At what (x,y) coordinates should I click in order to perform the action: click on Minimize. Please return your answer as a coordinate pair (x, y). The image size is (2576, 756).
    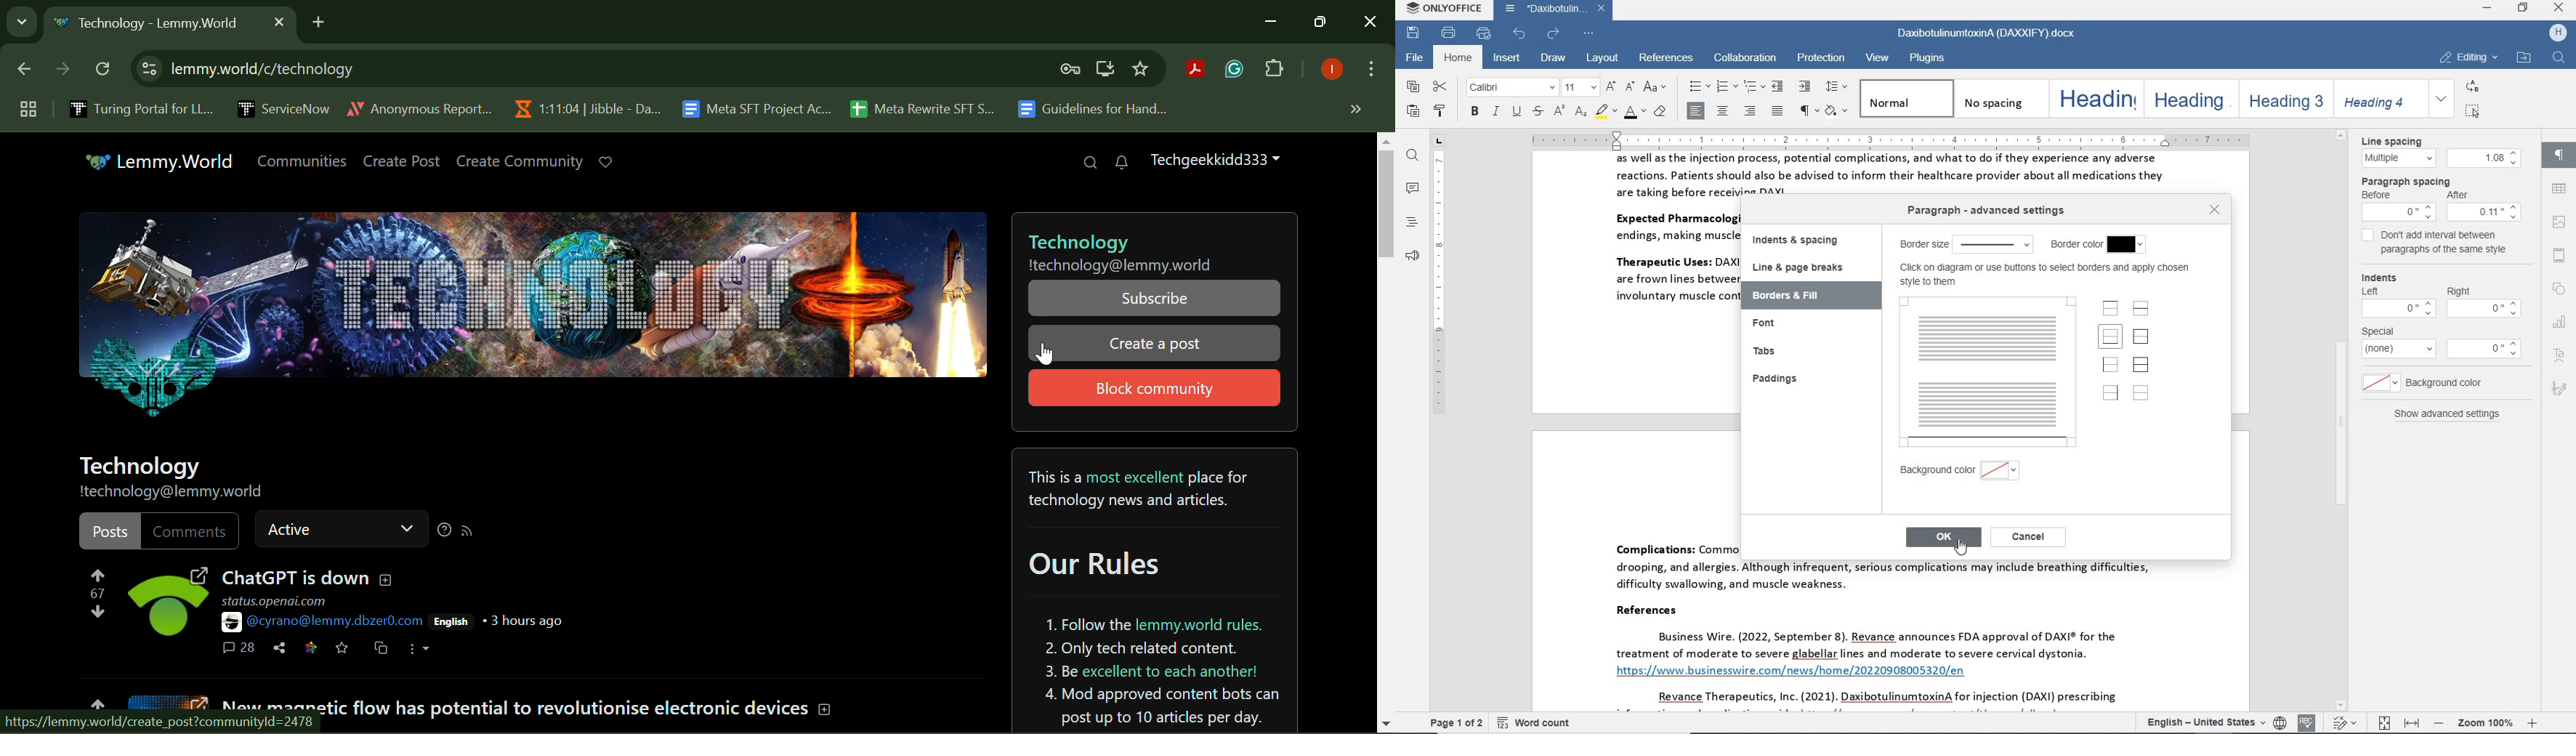
    Looking at the image, I should click on (1323, 23).